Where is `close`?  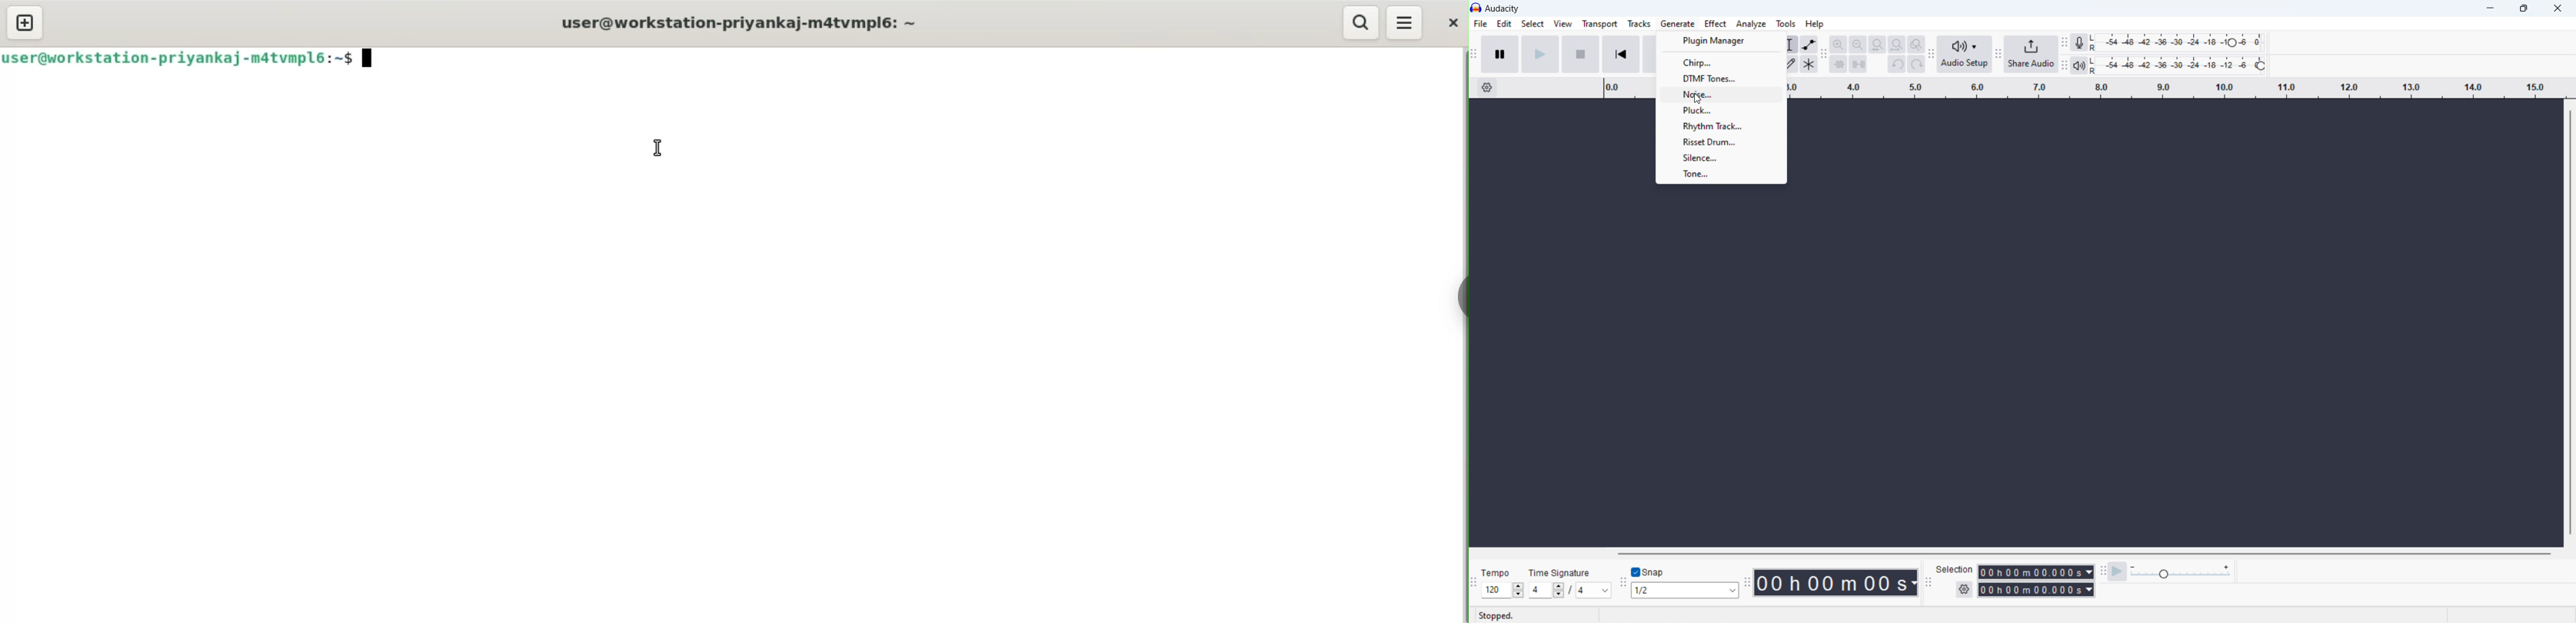 close is located at coordinates (1450, 23).